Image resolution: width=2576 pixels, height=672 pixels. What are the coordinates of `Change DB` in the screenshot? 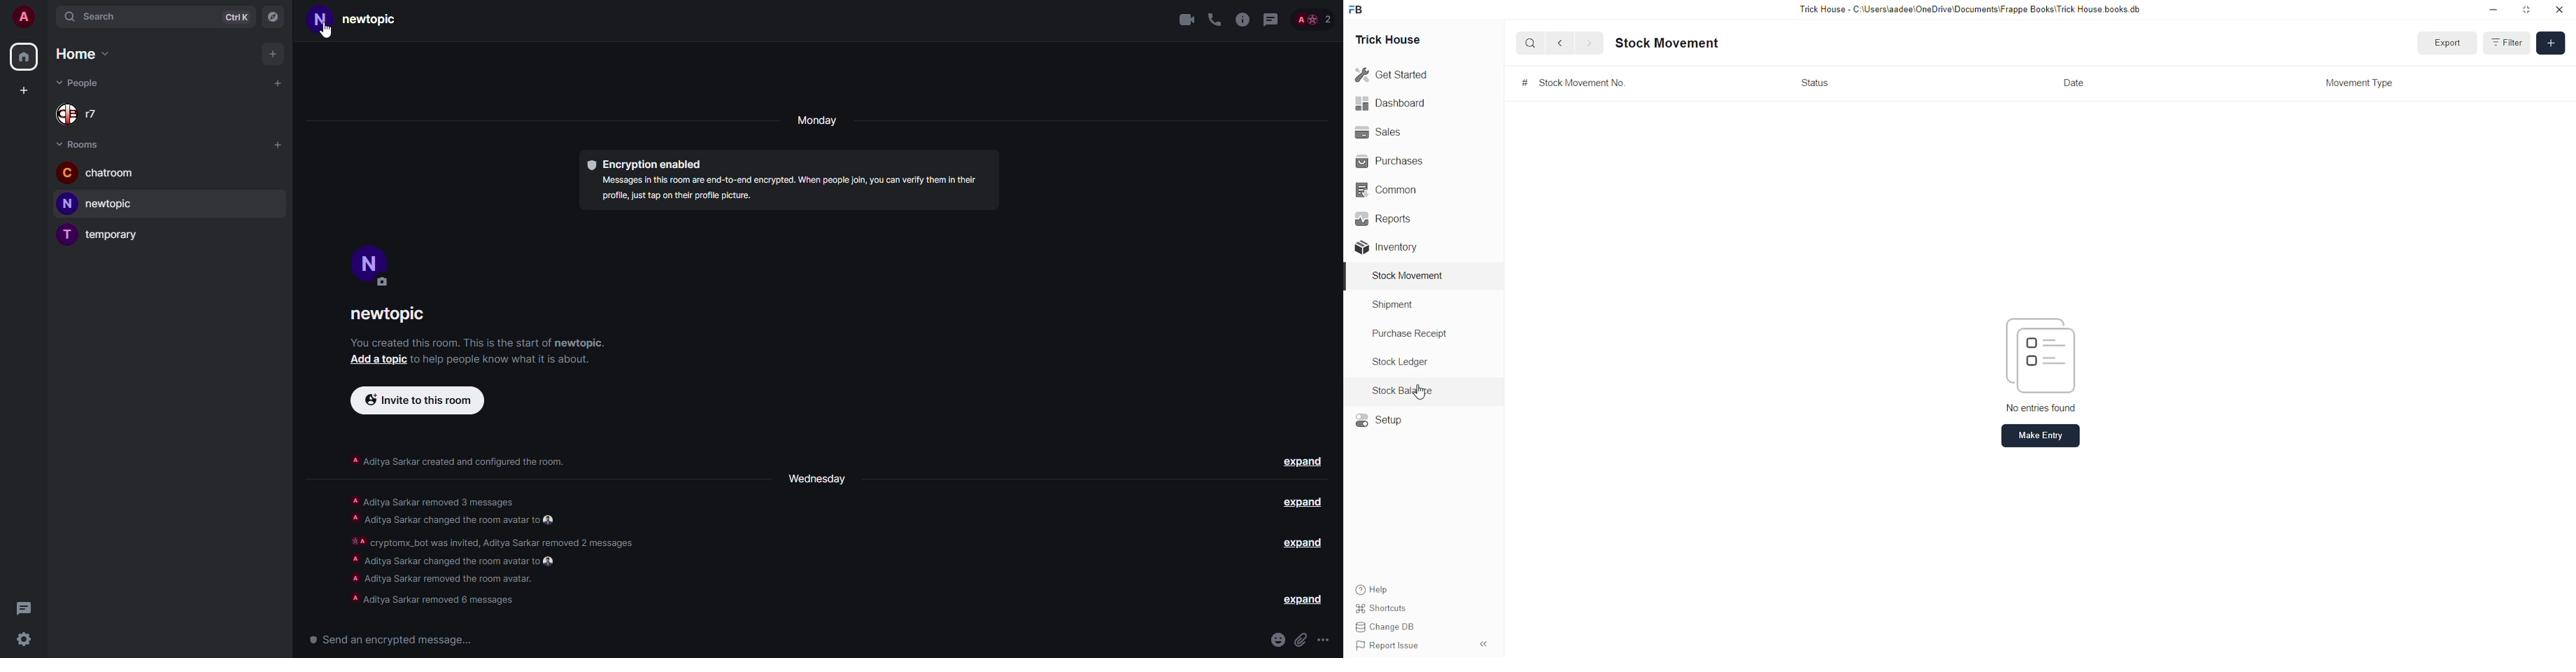 It's located at (1387, 627).